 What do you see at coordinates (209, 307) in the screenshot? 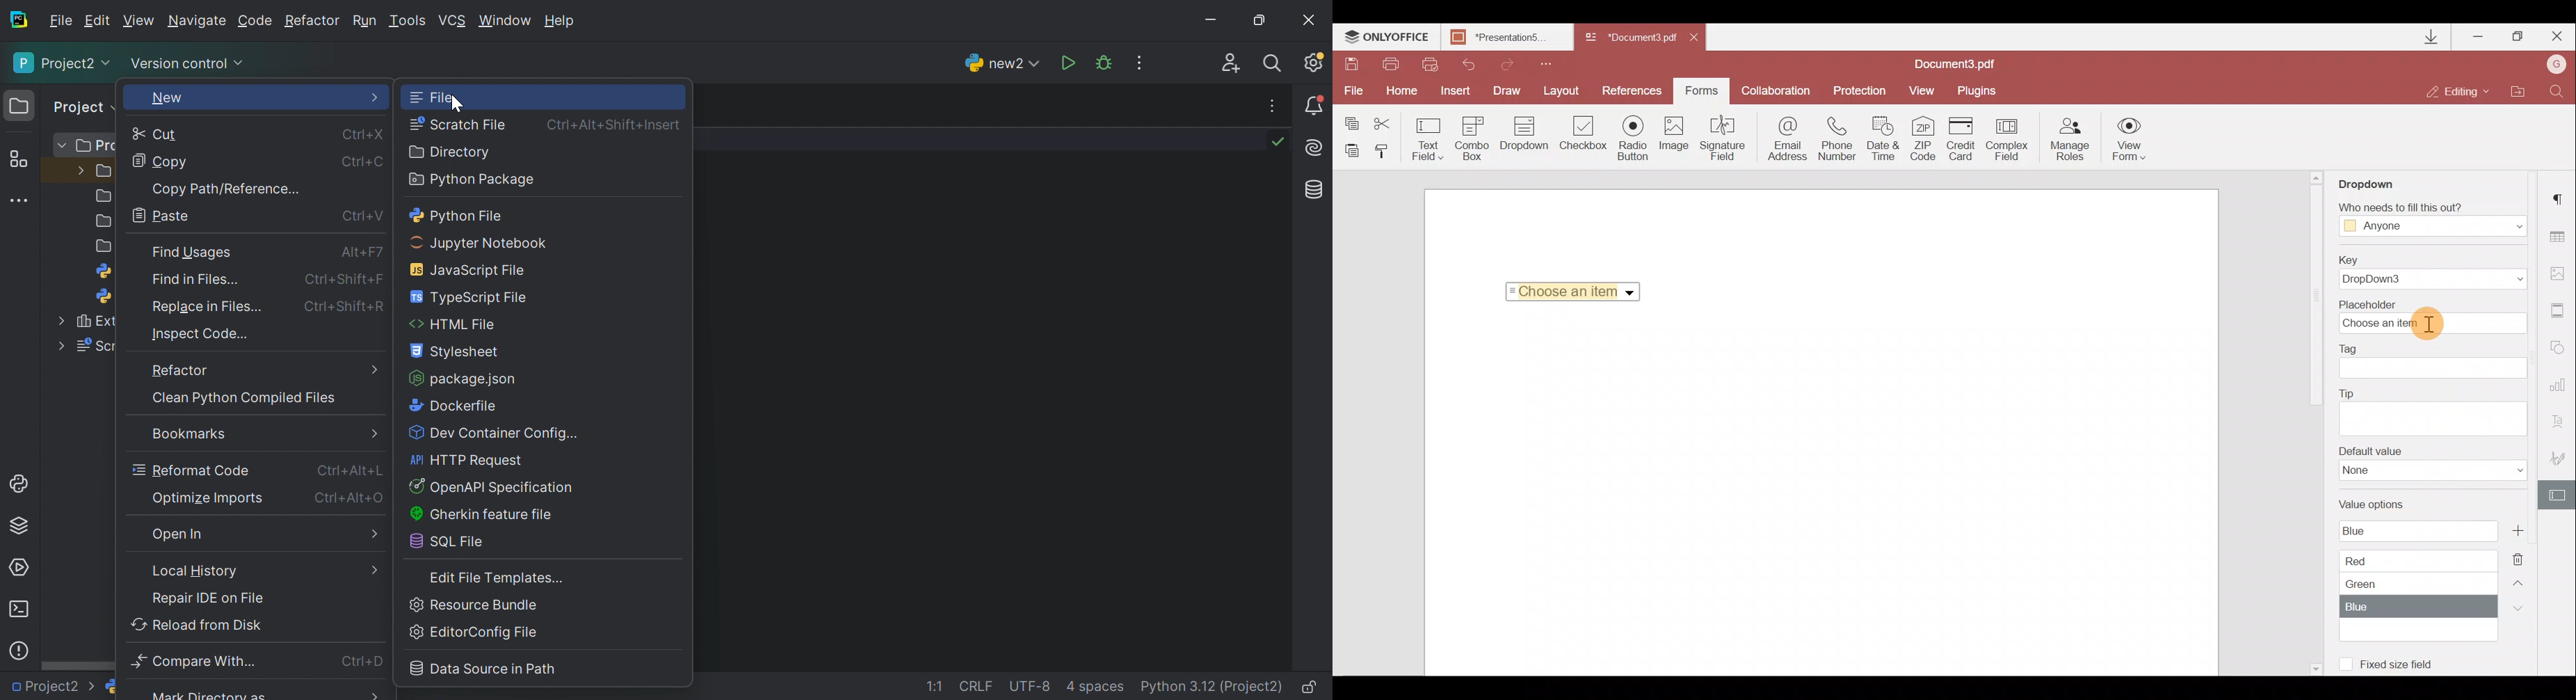
I see `Replace in files` at bounding box center [209, 307].